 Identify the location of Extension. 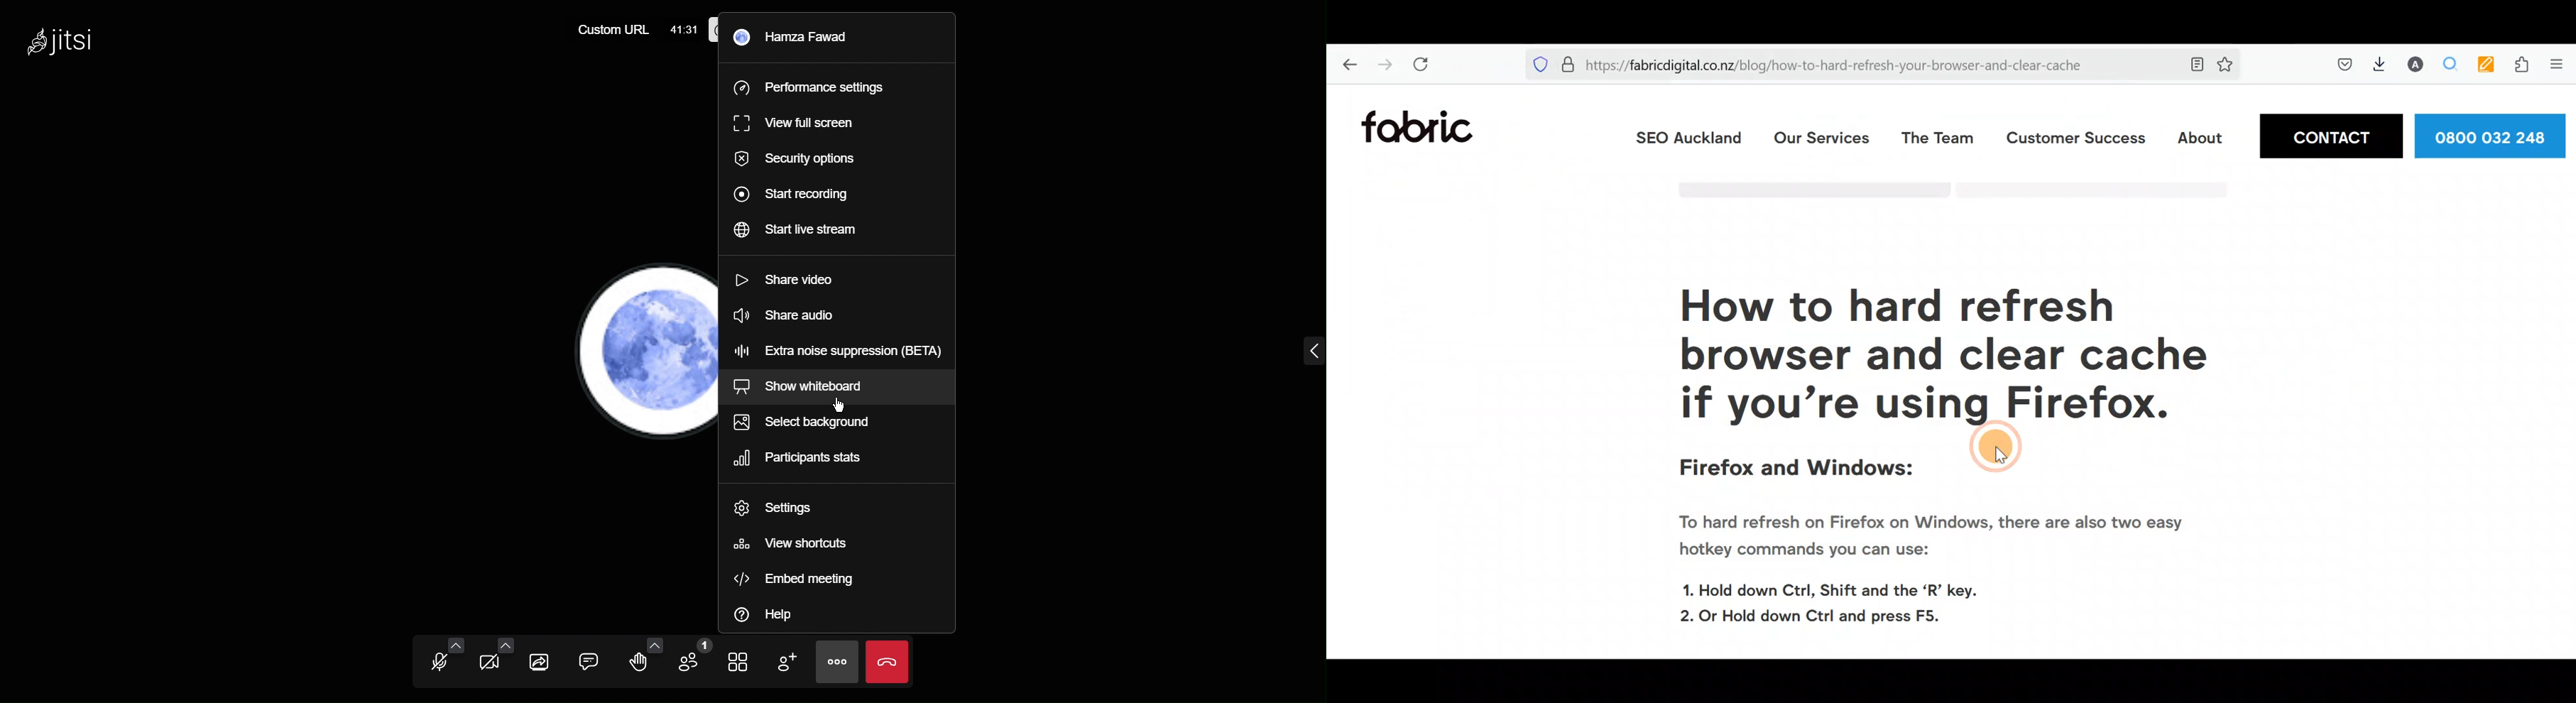
(2523, 67).